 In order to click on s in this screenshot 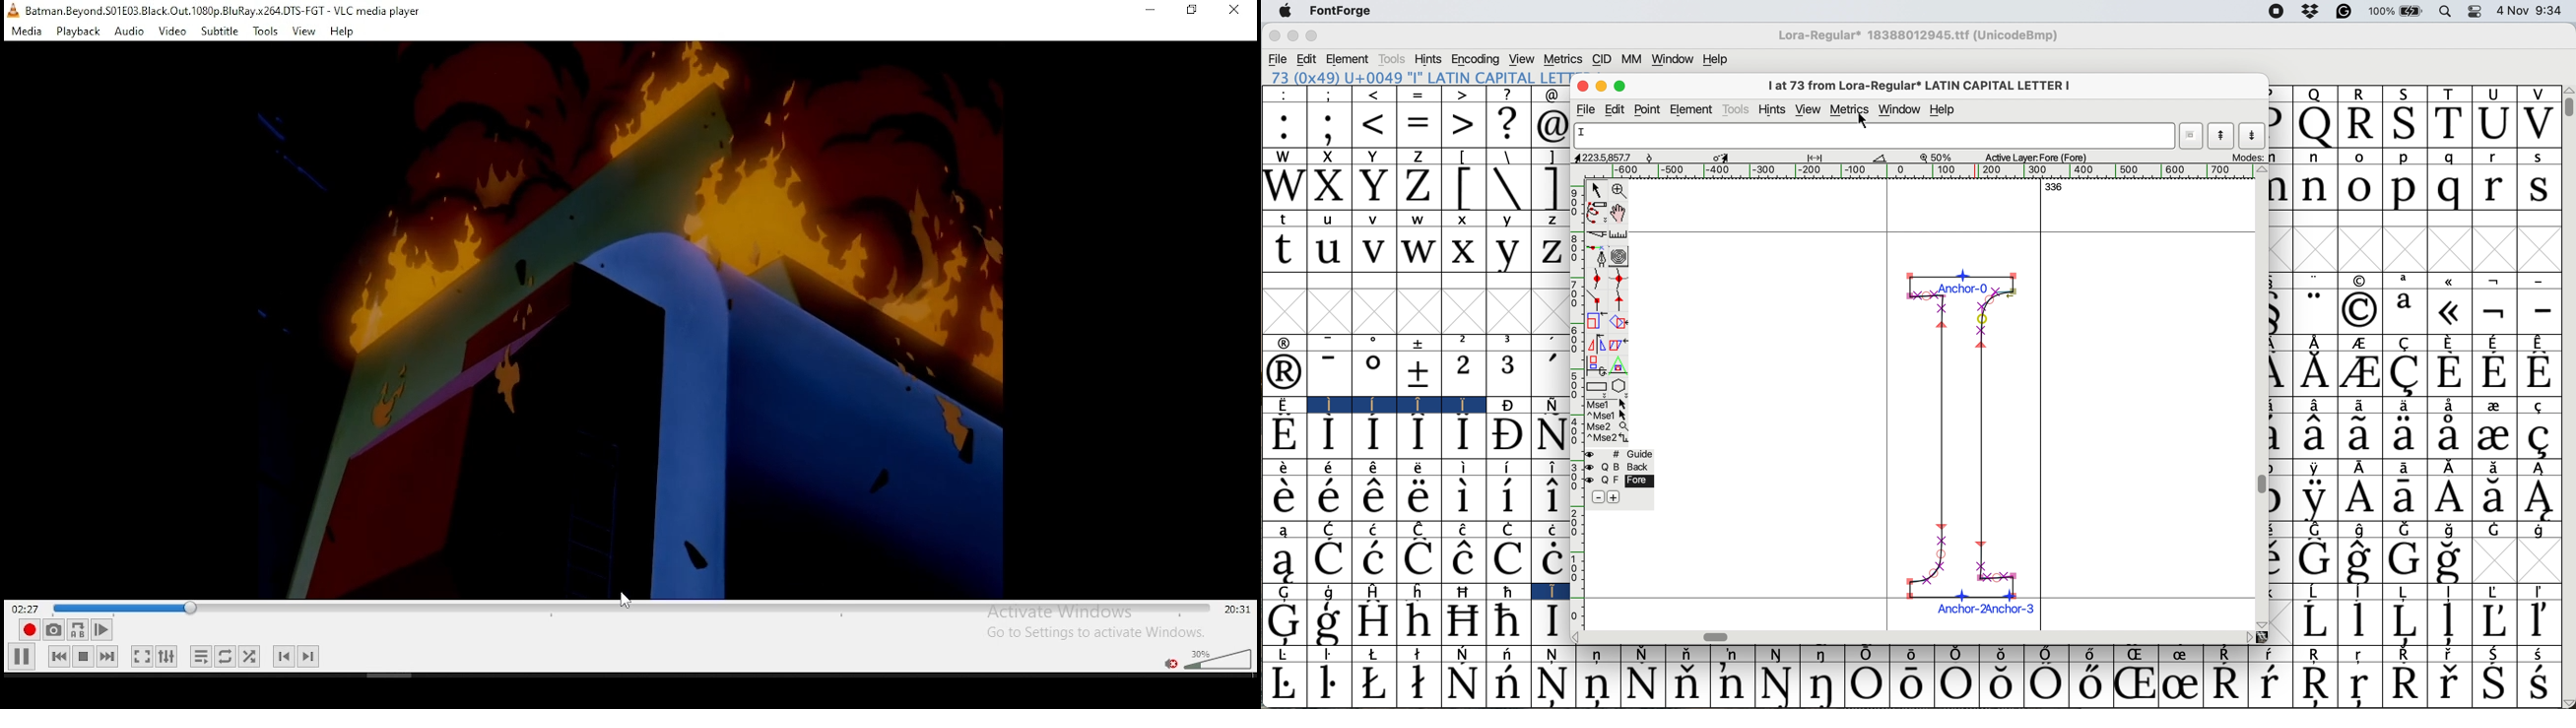, I will do `click(2541, 158)`.